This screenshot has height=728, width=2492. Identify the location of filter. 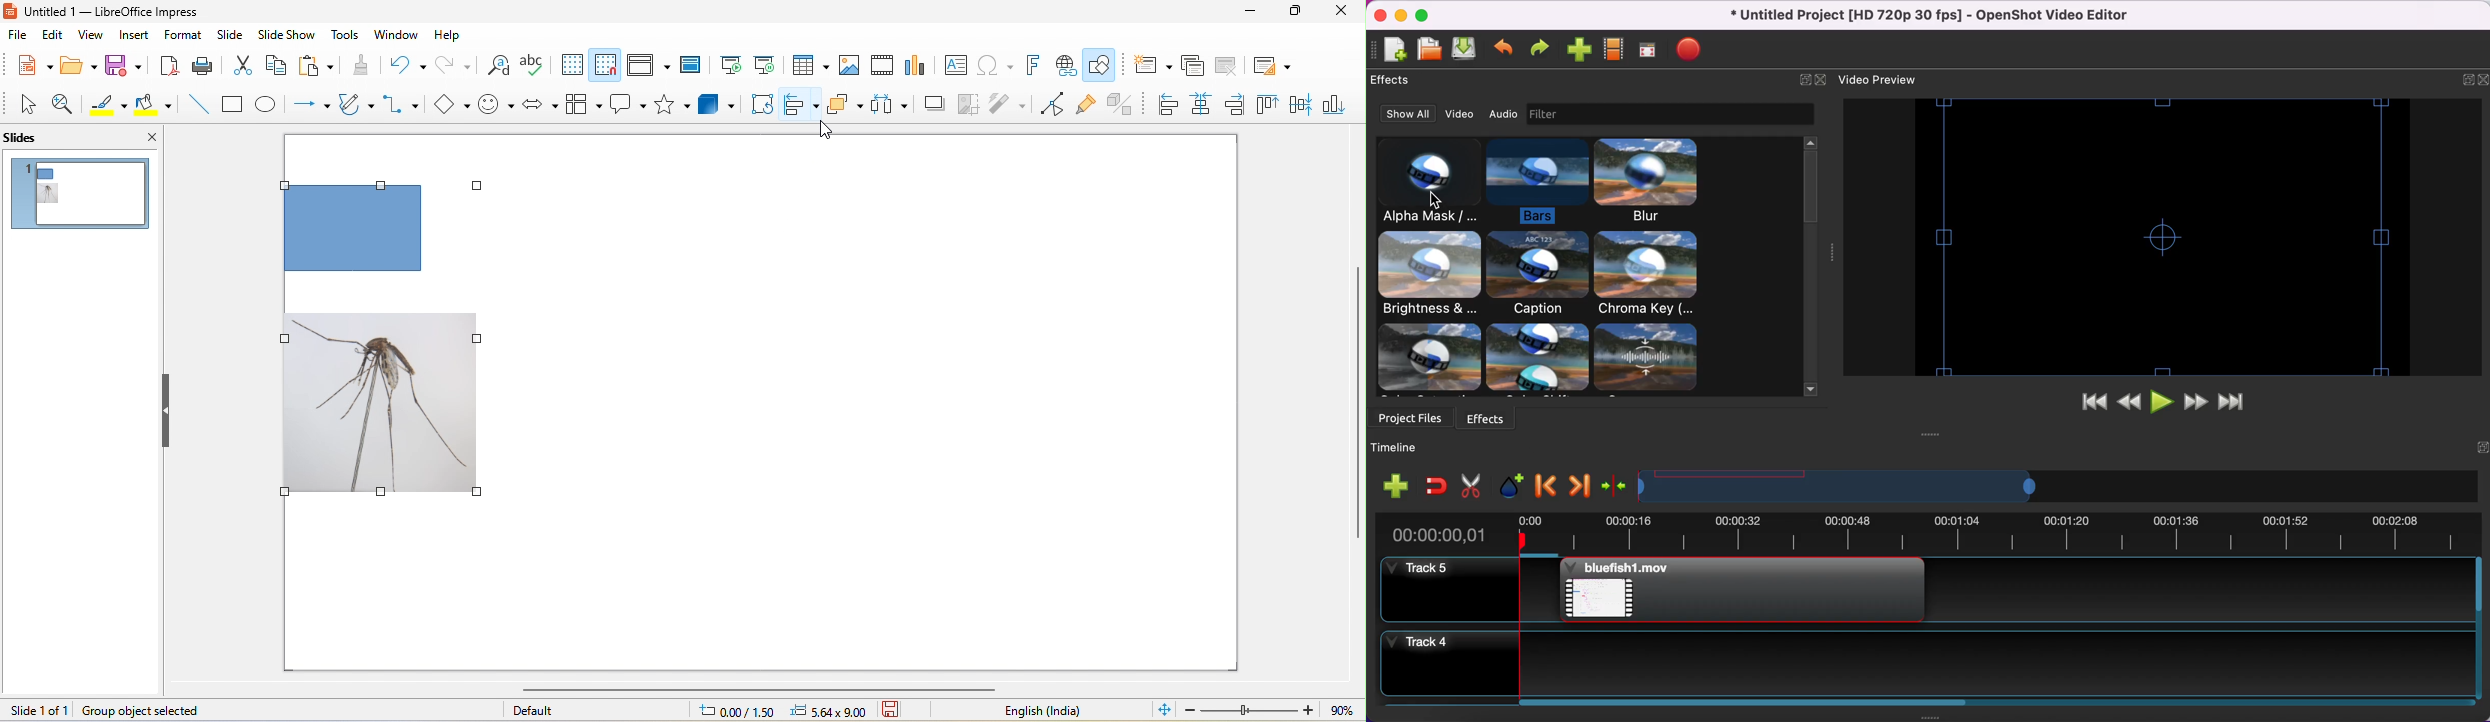
(1010, 106).